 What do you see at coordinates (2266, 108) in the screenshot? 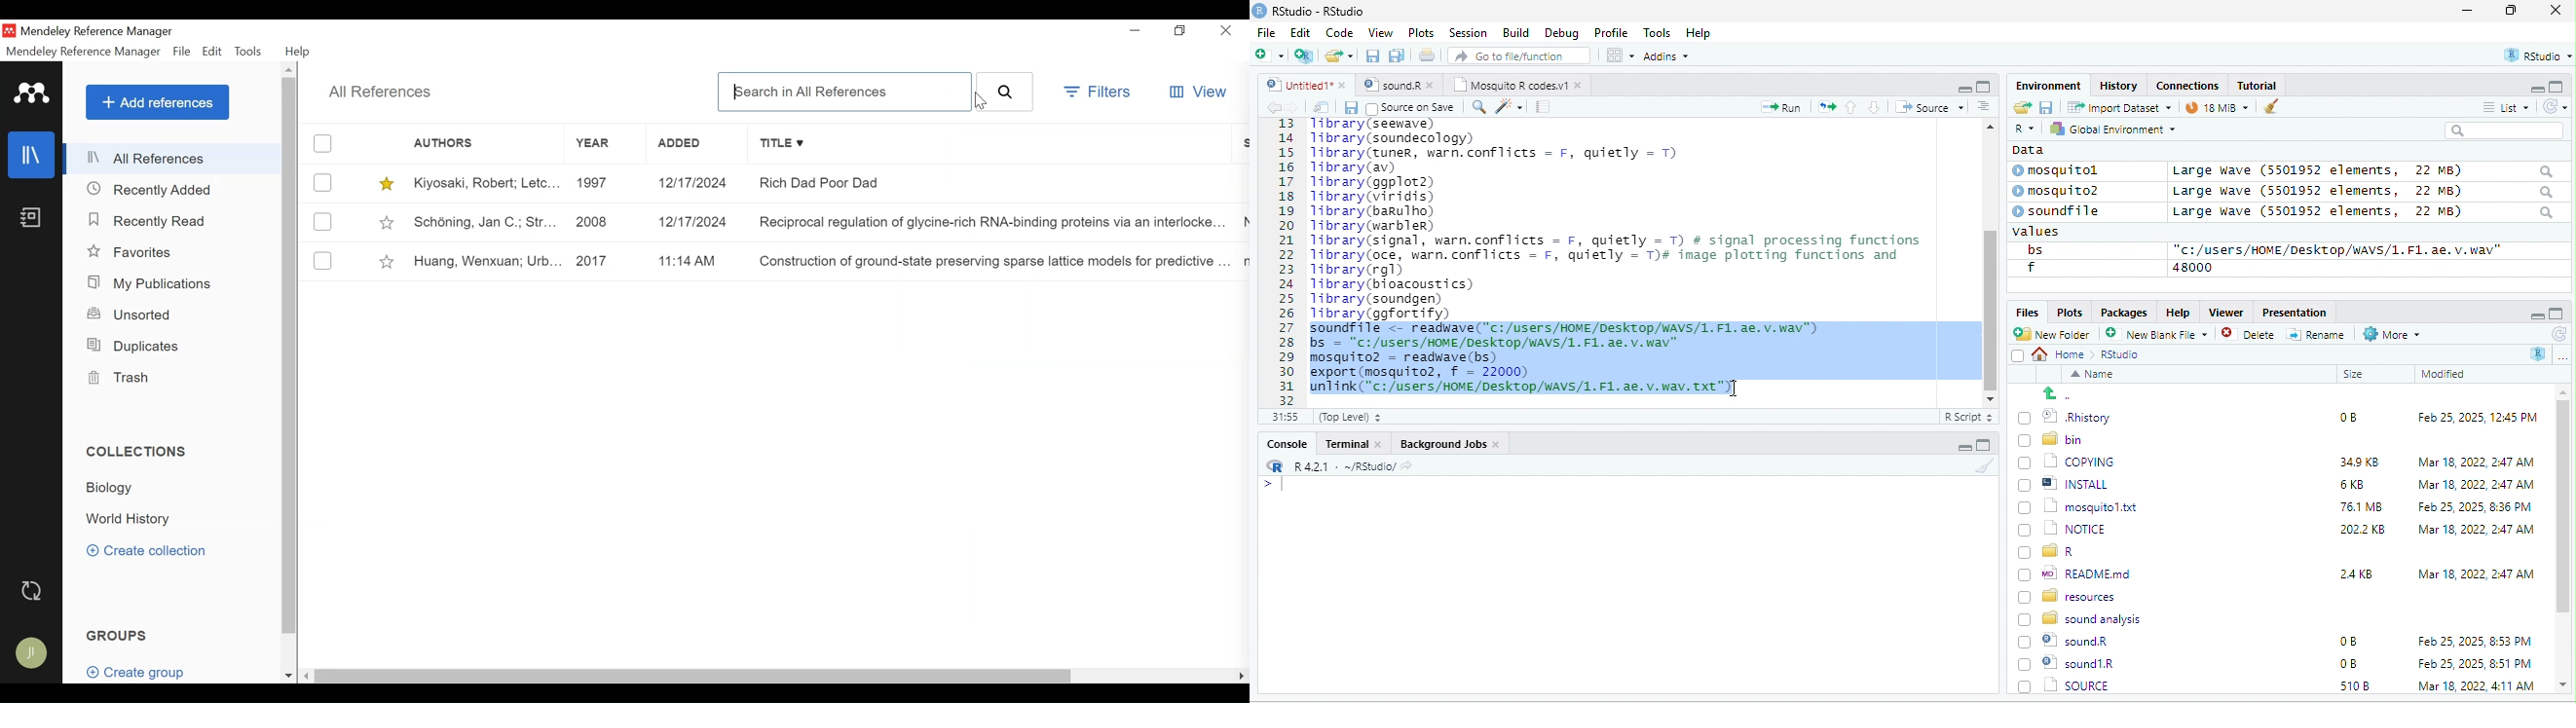
I see `brush` at bounding box center [2266, 108].